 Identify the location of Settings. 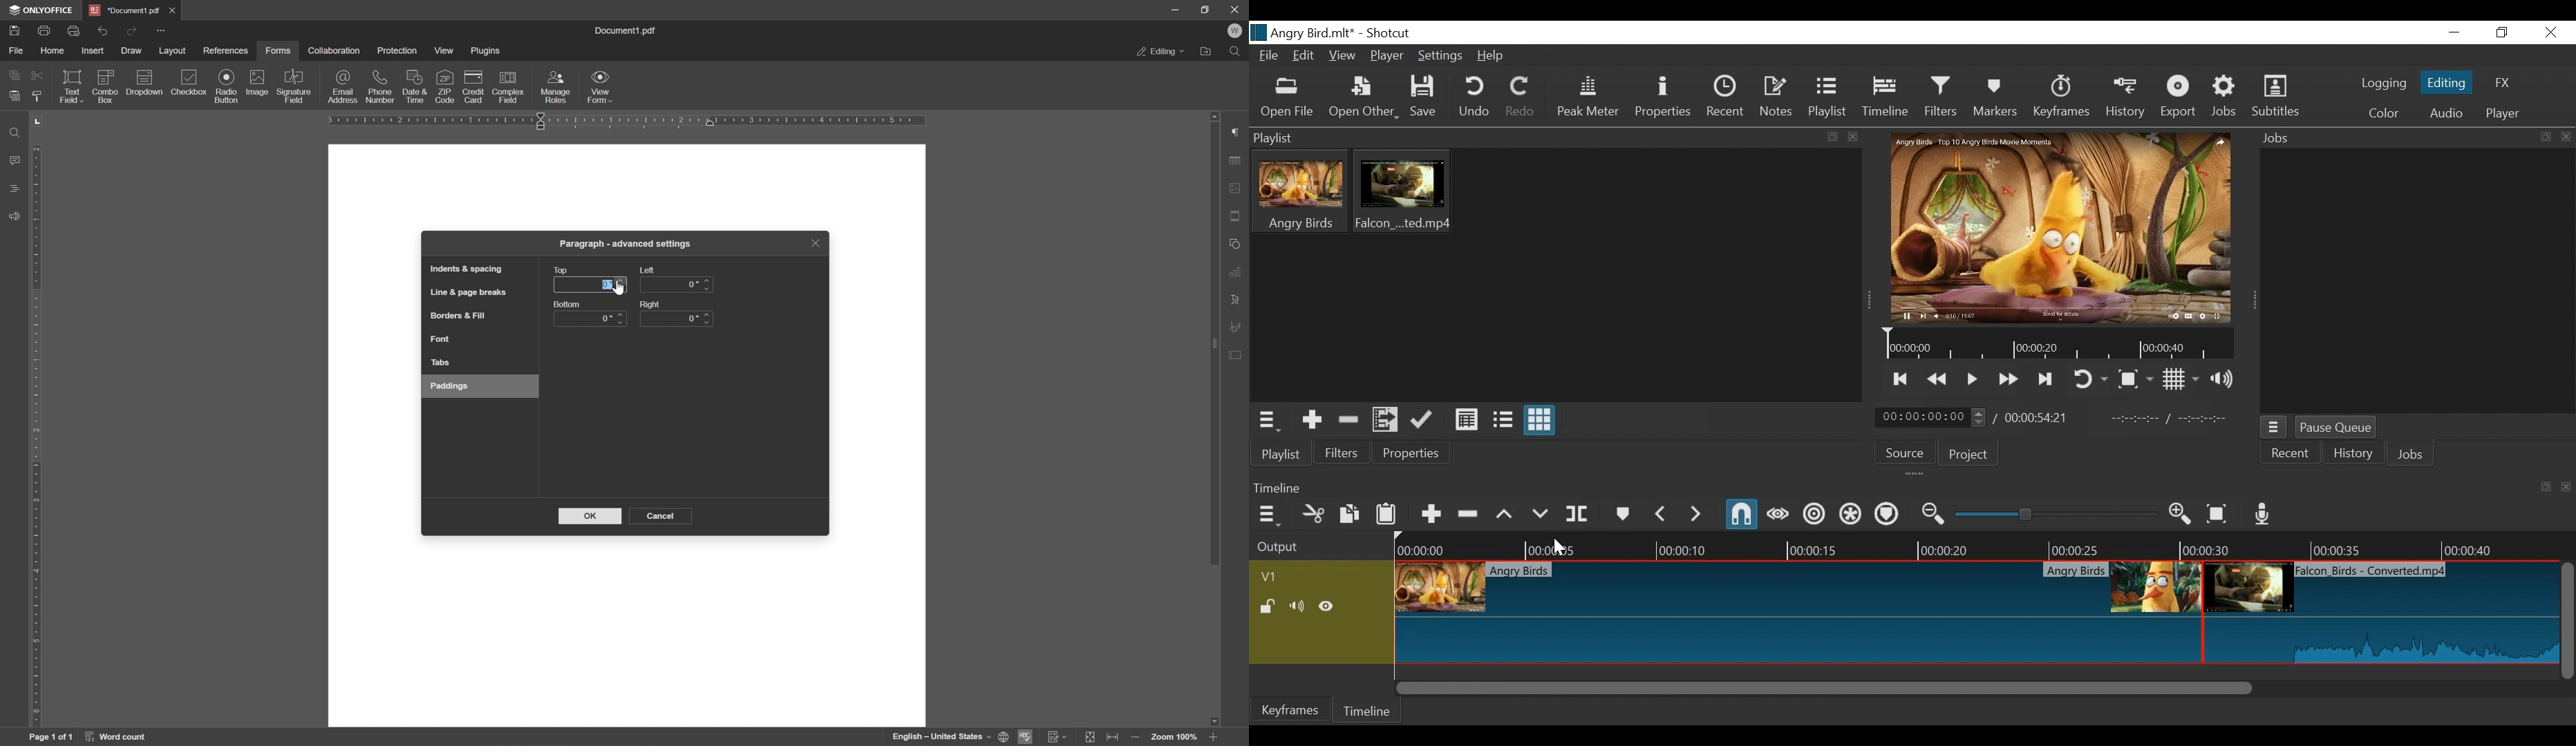
(1440, 57).